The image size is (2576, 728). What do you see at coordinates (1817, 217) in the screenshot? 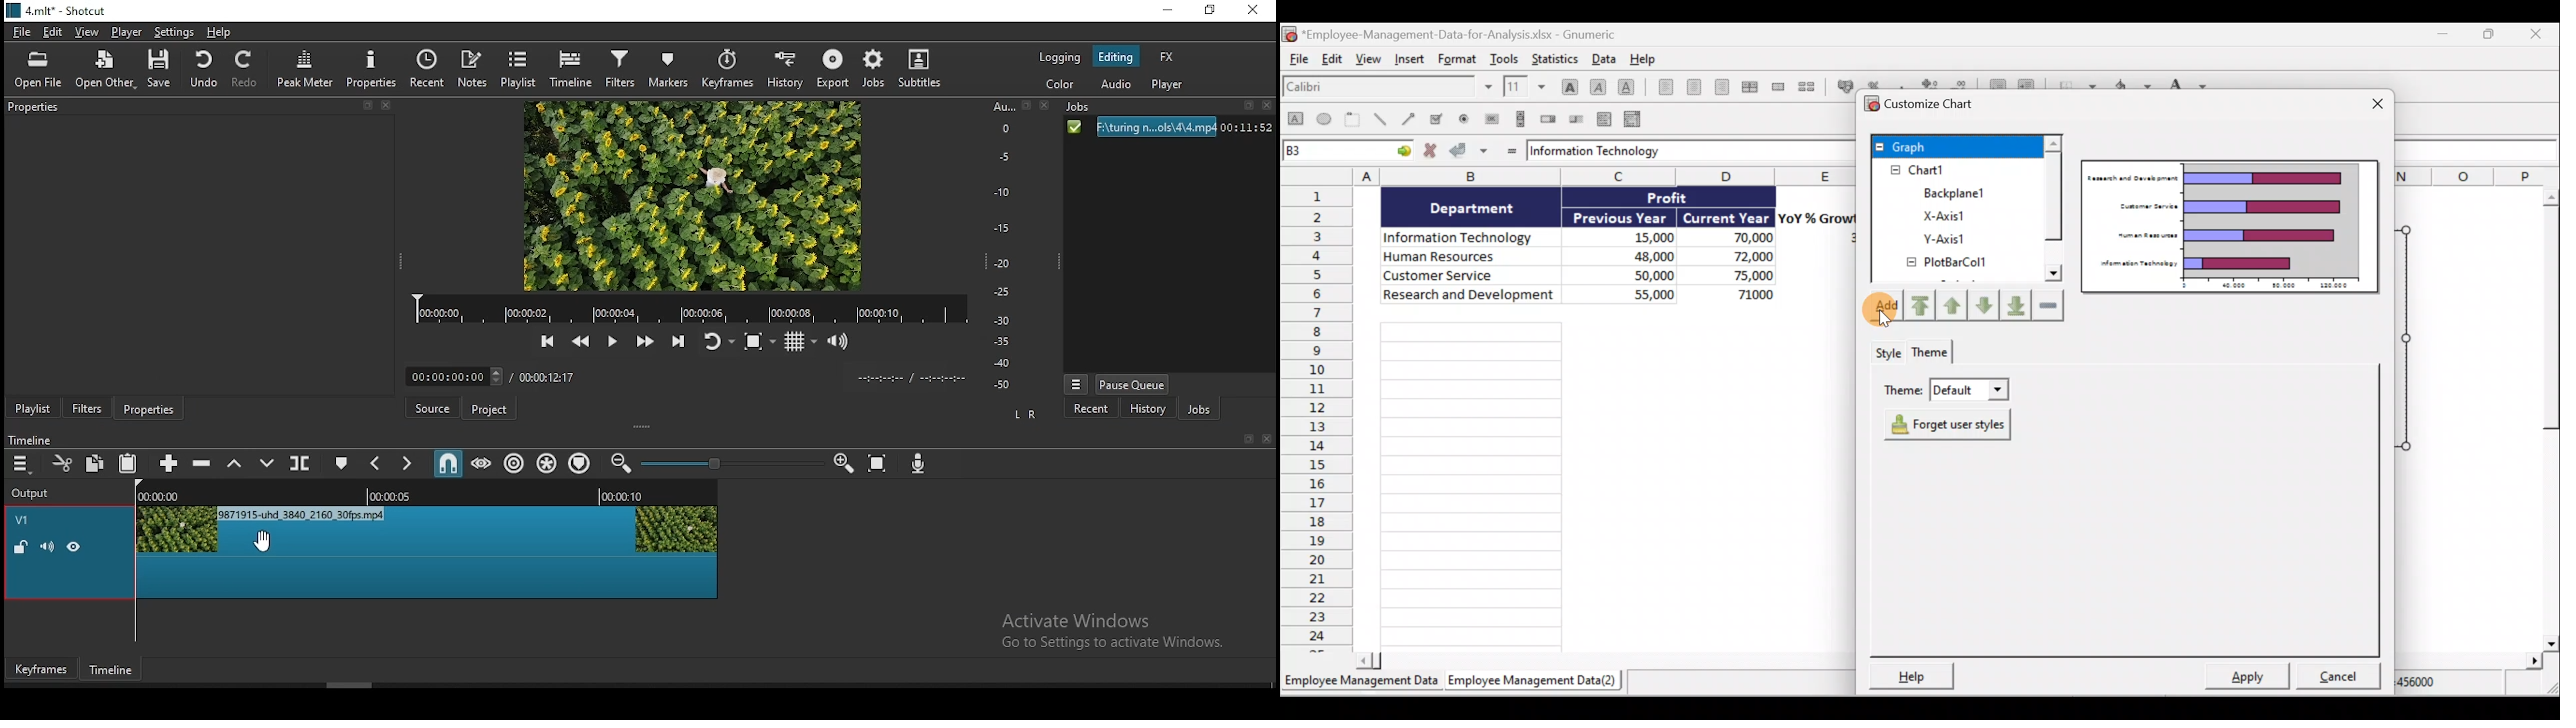
I see `YoY % Growth` at bounding box center [1817, 217].